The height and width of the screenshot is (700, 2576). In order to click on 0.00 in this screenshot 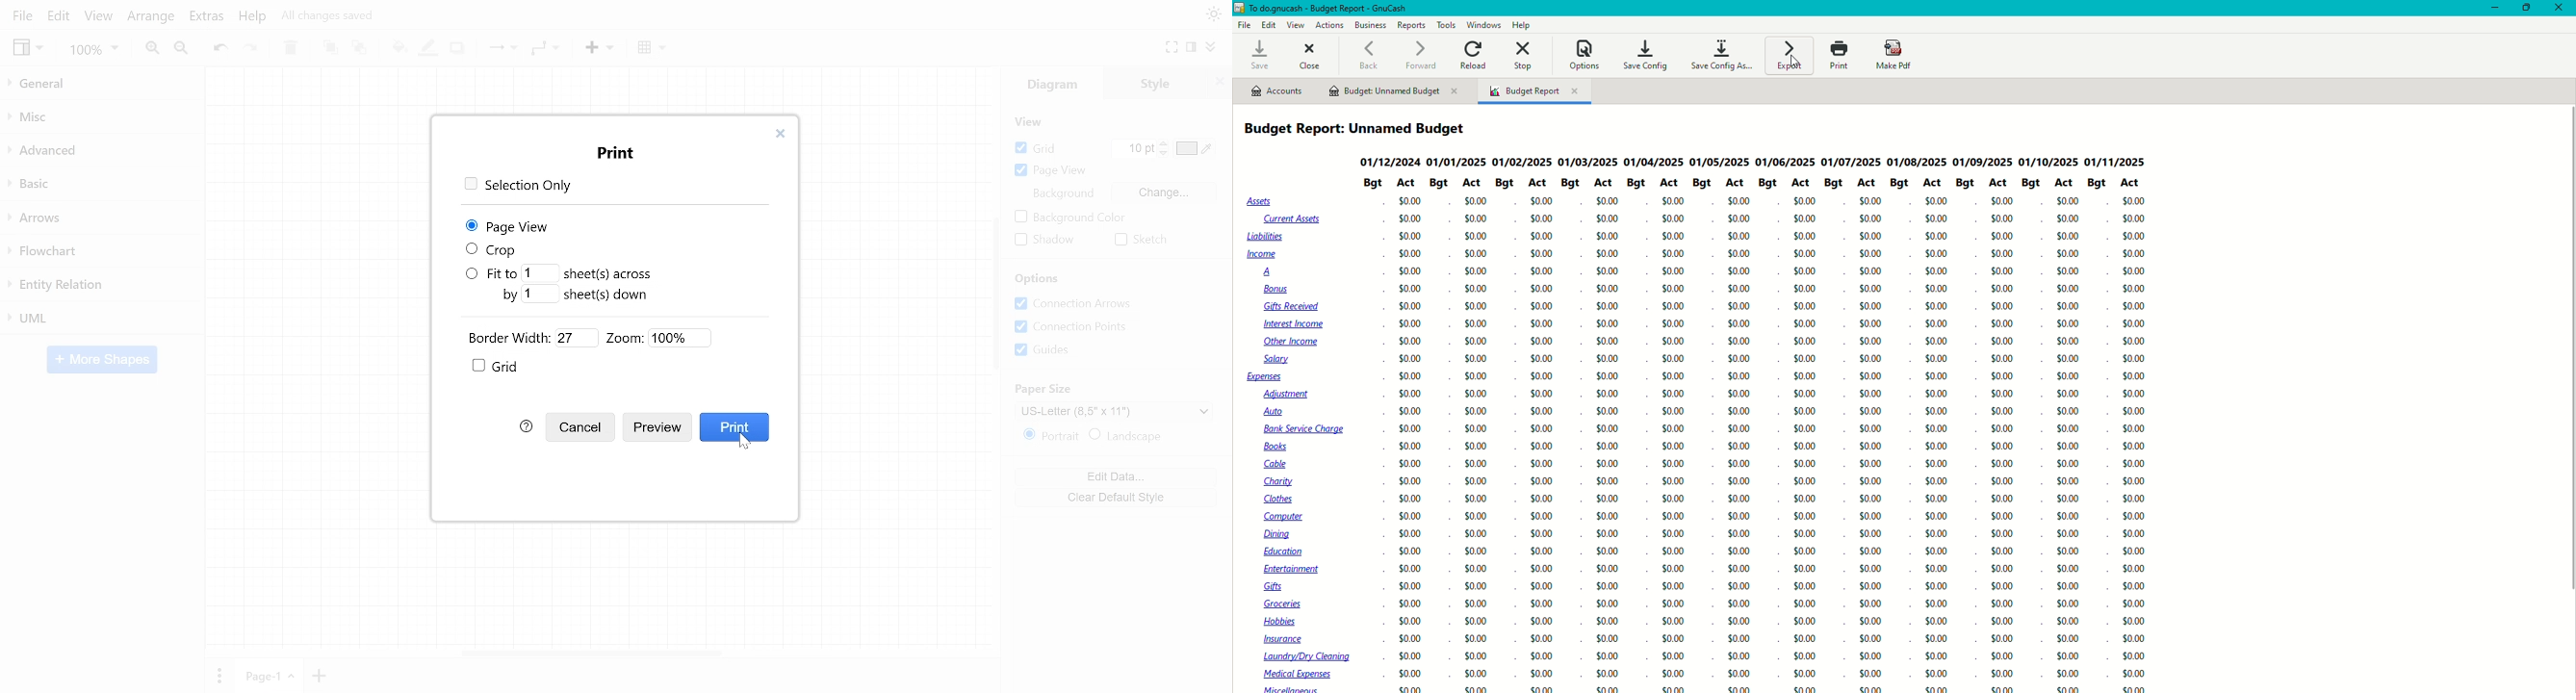, I will do `click(1410, 412)`.